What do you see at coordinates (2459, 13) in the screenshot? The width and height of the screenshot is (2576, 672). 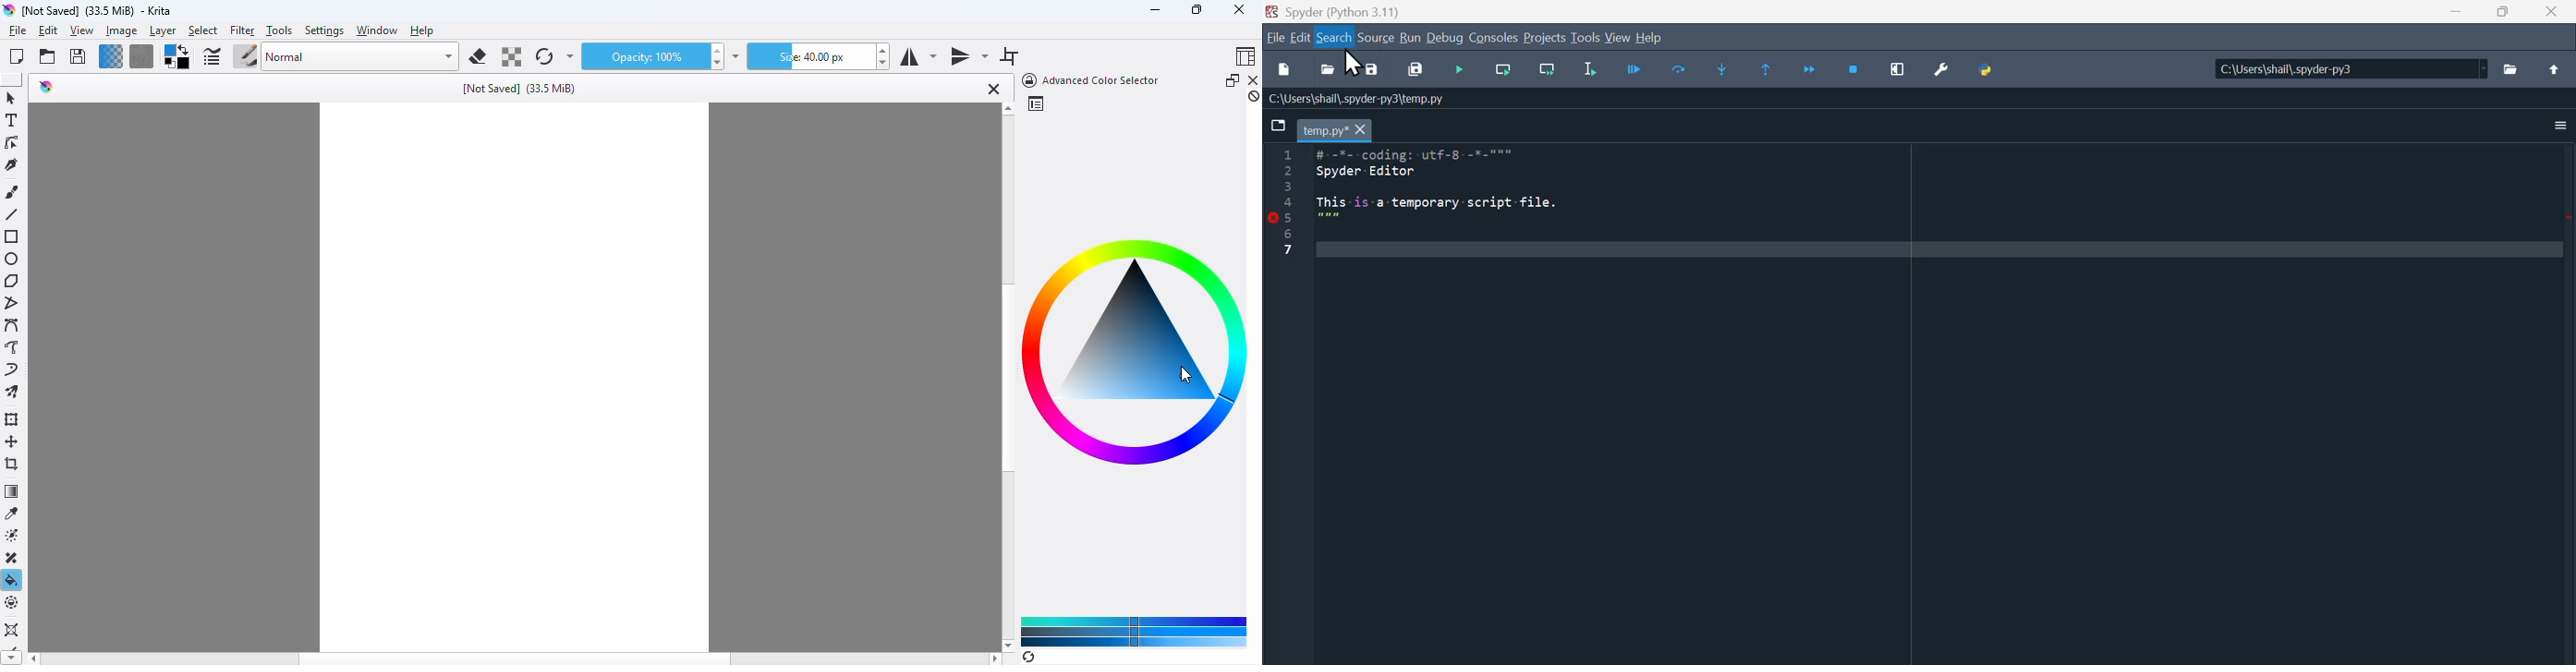 I see `Minimize` at bounding box center [2459, 13].